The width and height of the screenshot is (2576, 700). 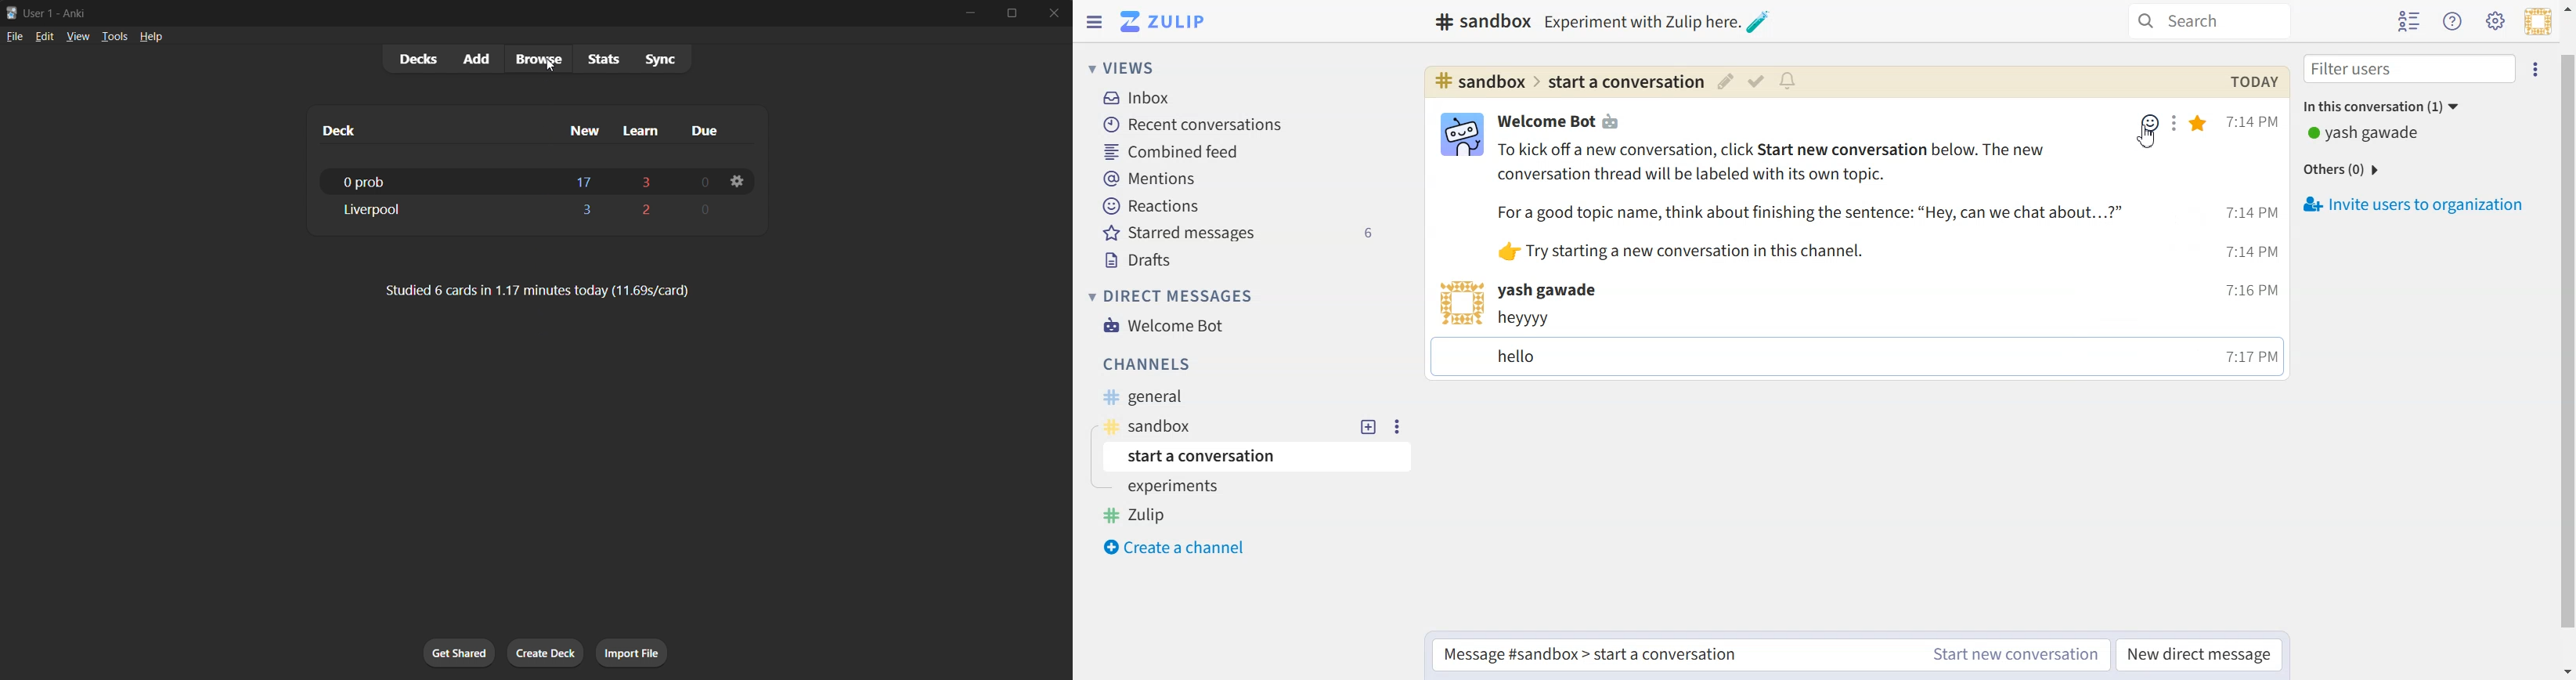 What do you see at coordinates (1142, 515) in the screenshot?
I see `Zulip Tag` at bounding box center [1142, 515].